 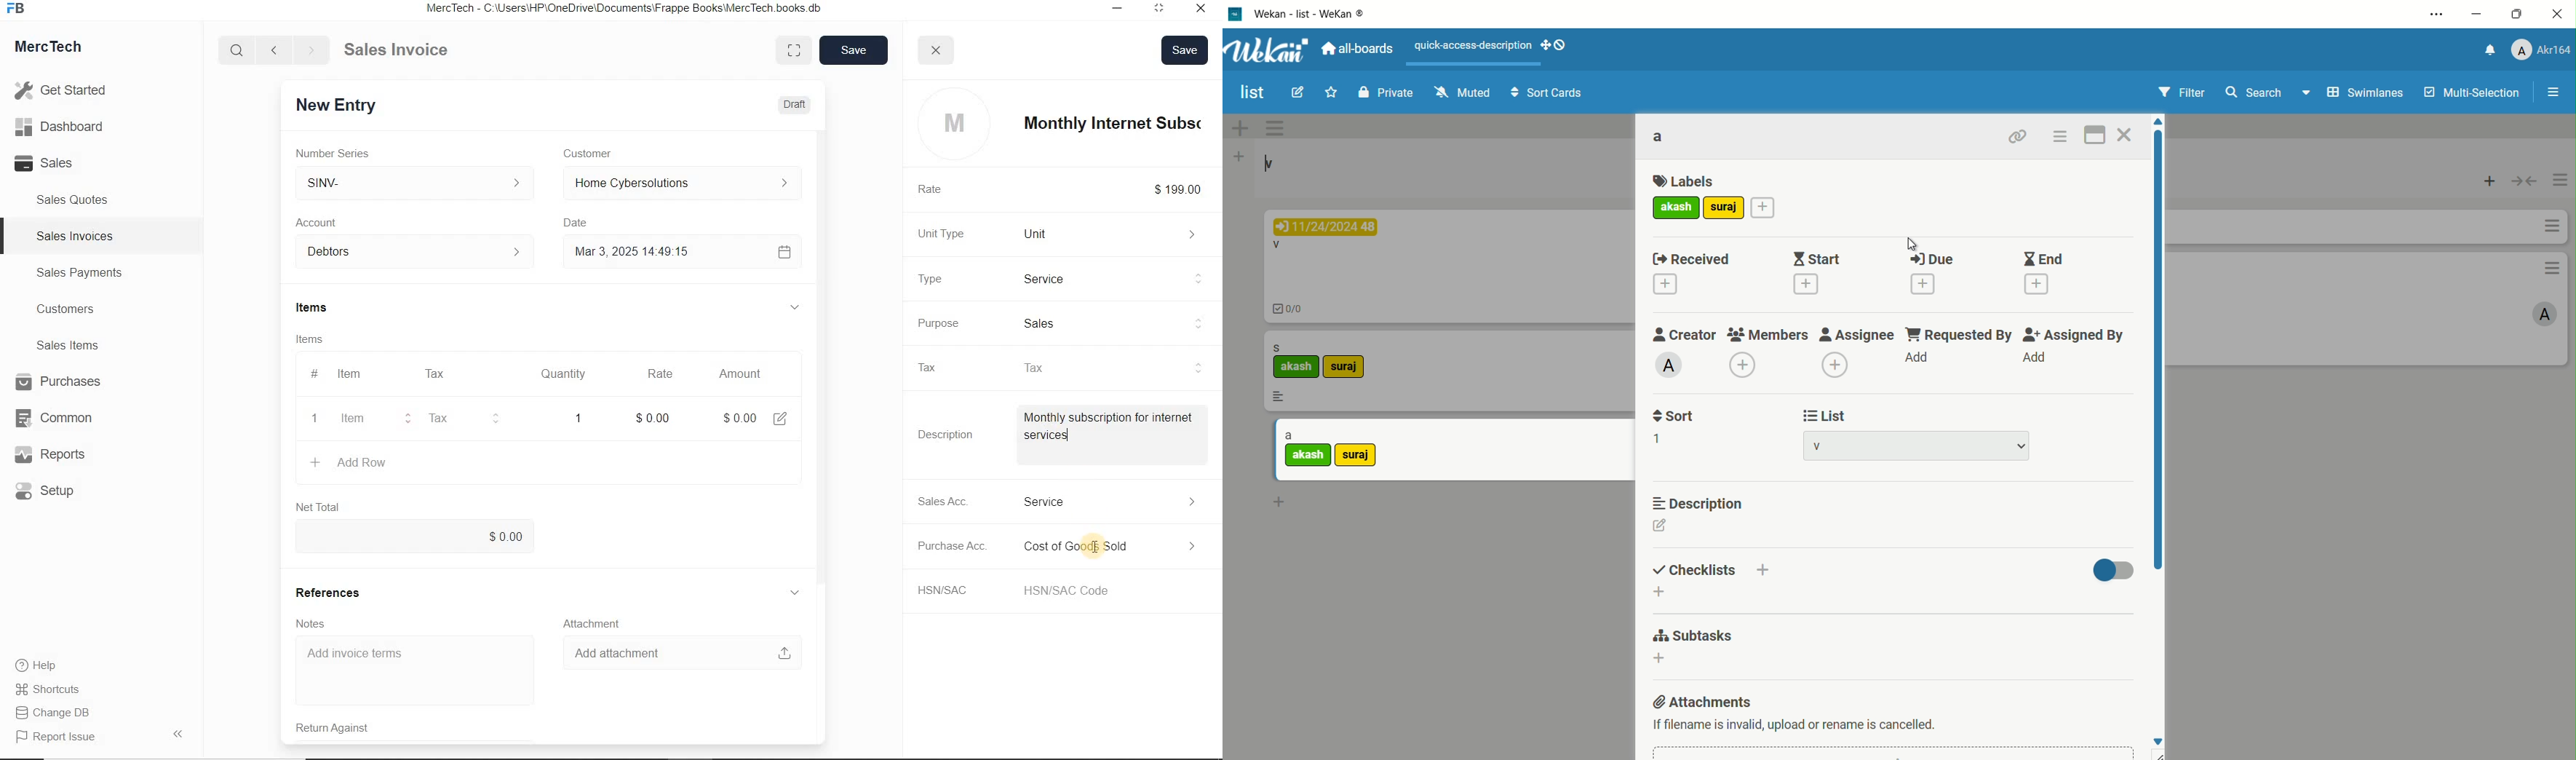 What do you see at coordinates (1104, 279) in the screenshot?
I see `Product` at bounding box center [1104, 279].